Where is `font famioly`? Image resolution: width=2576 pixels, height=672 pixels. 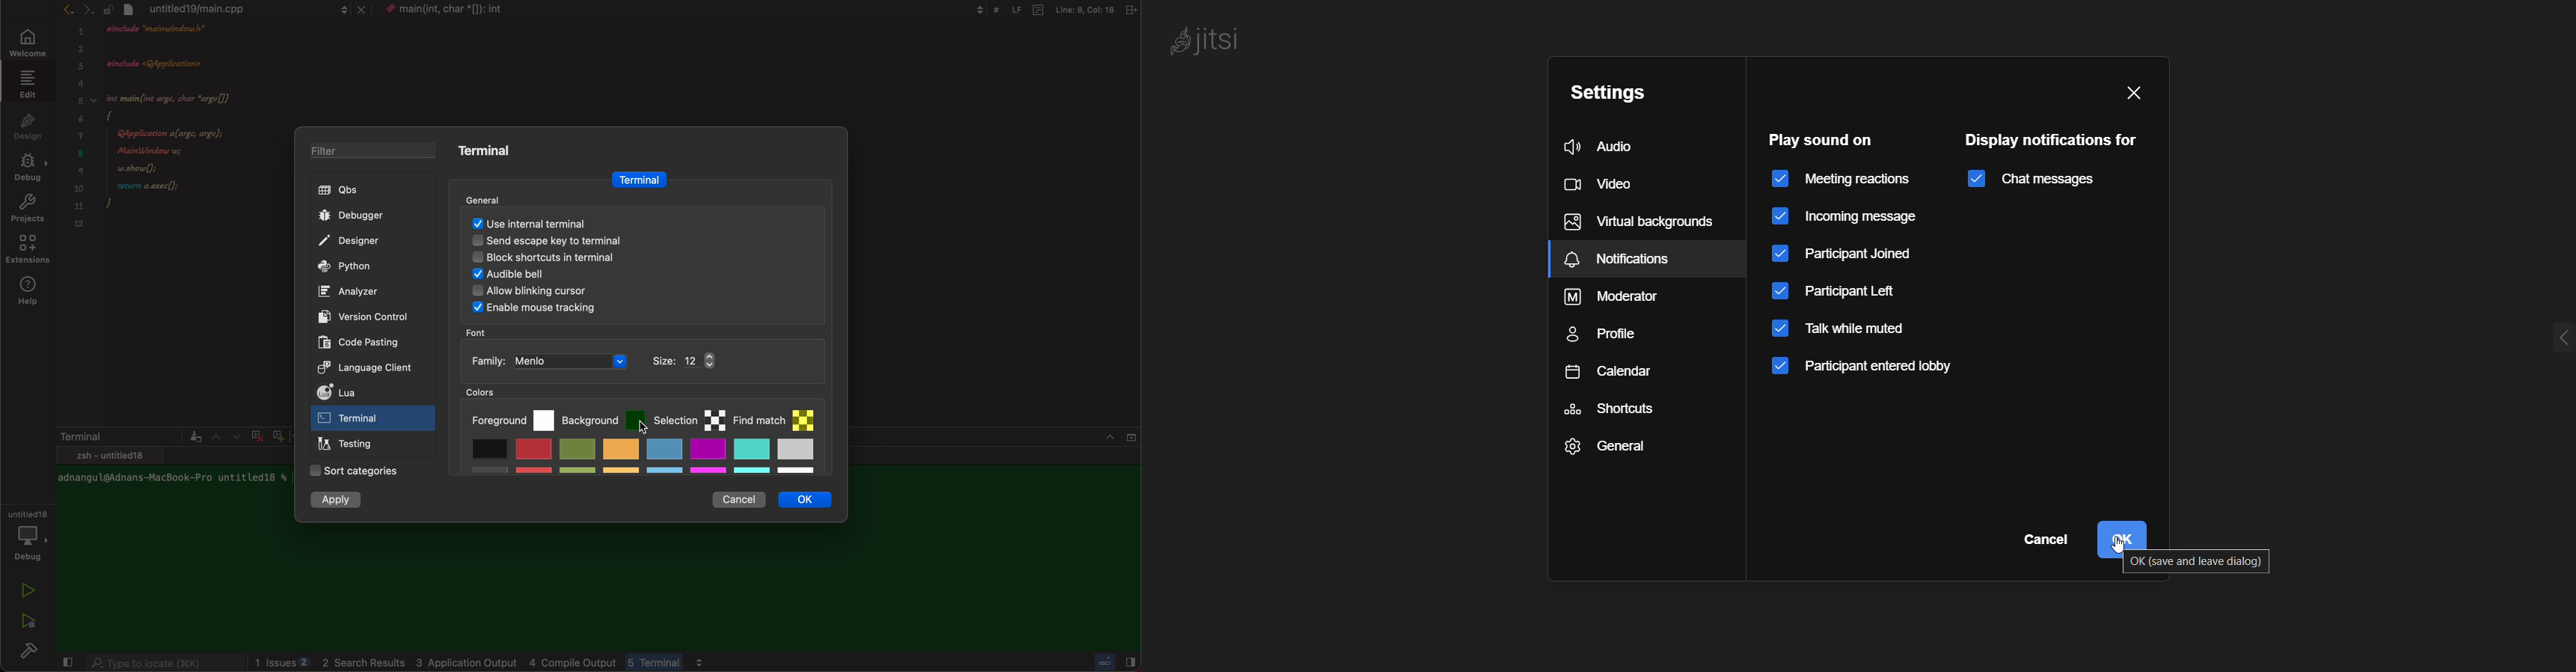 font famioly is located at coordinates (611, 361).